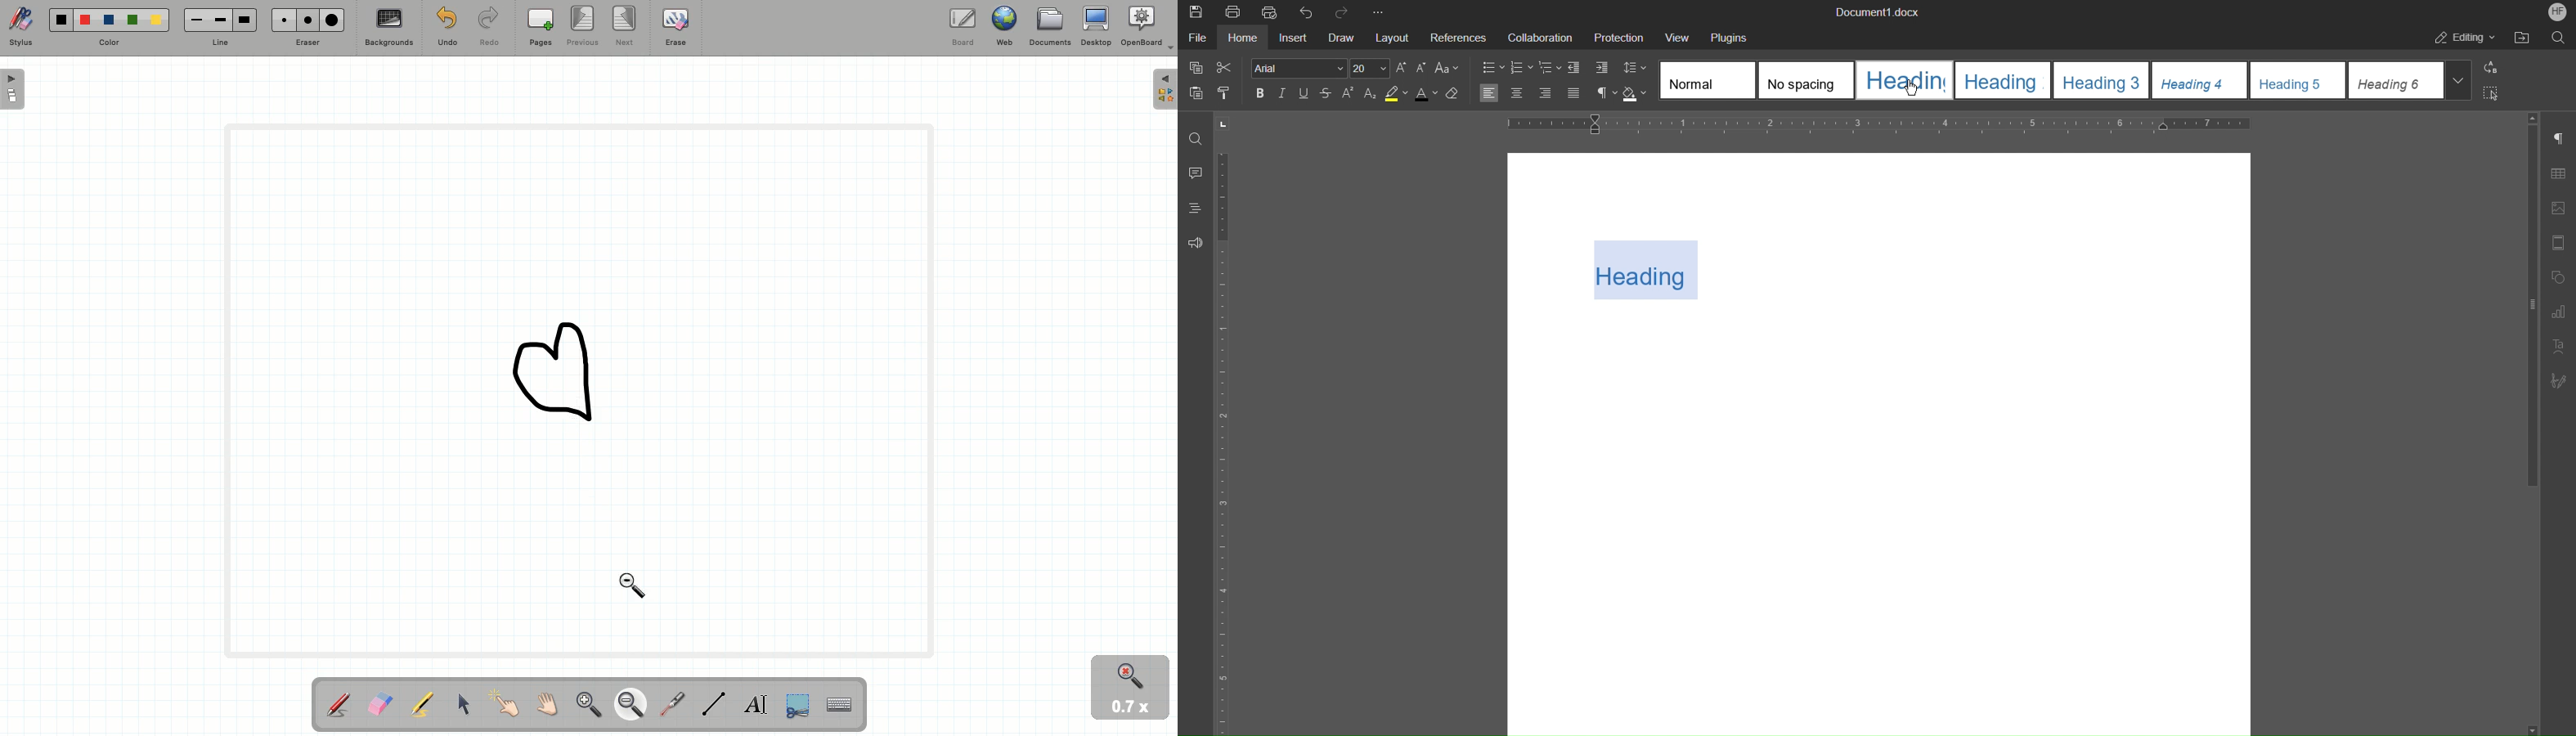  Describe the element at coordinates (1194, 12) in the screenshot. I see `New` at that location.